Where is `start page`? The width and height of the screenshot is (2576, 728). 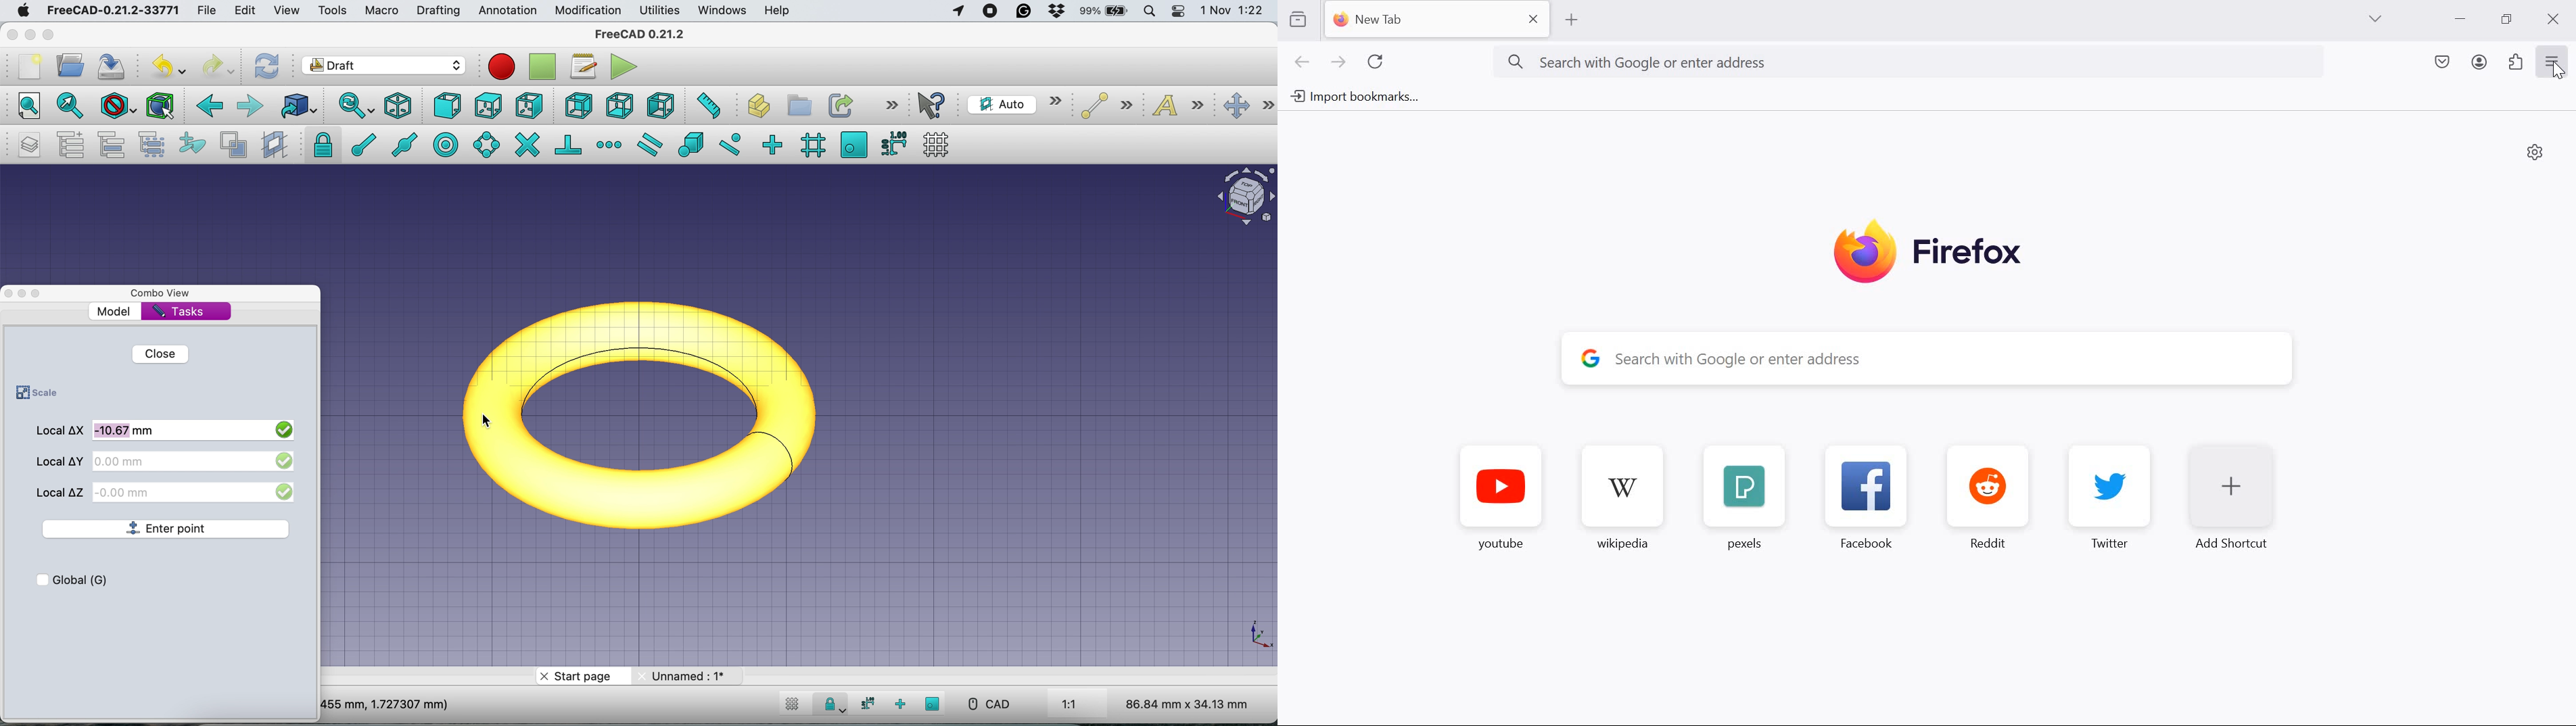 start page is located at coordinates (581, 677).